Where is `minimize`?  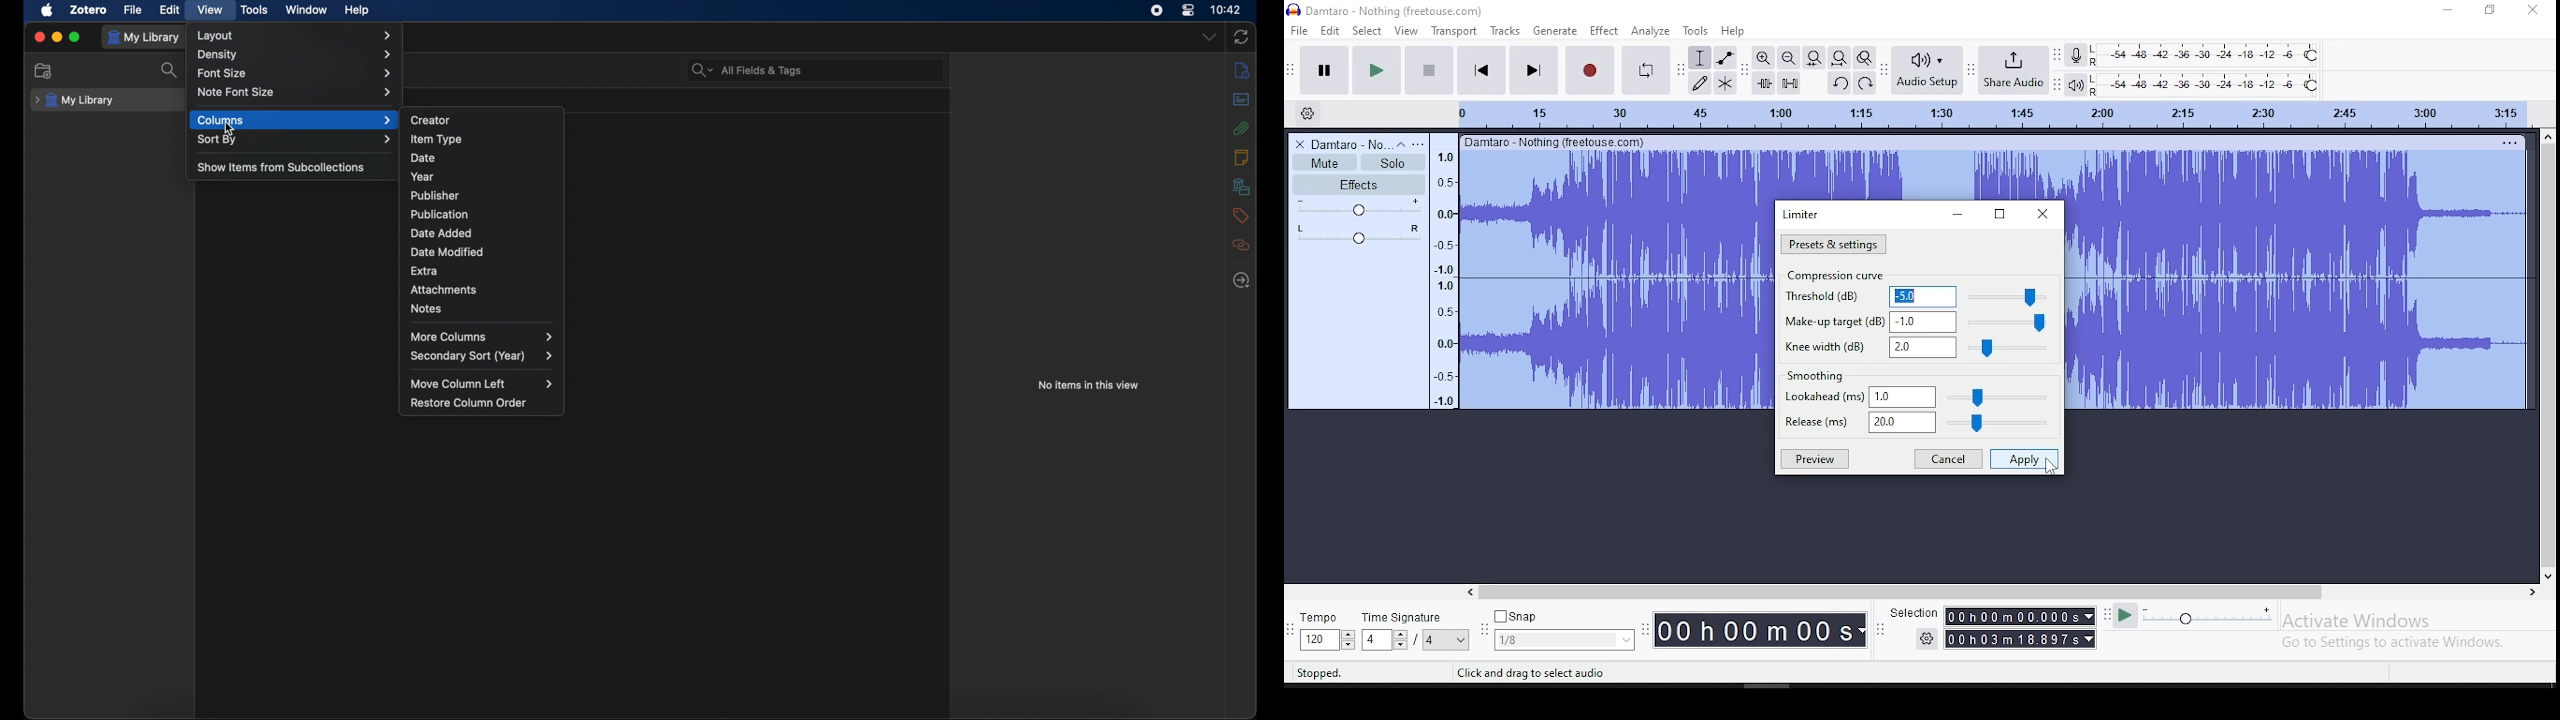 minimize is located at coordinates (2444, 9).